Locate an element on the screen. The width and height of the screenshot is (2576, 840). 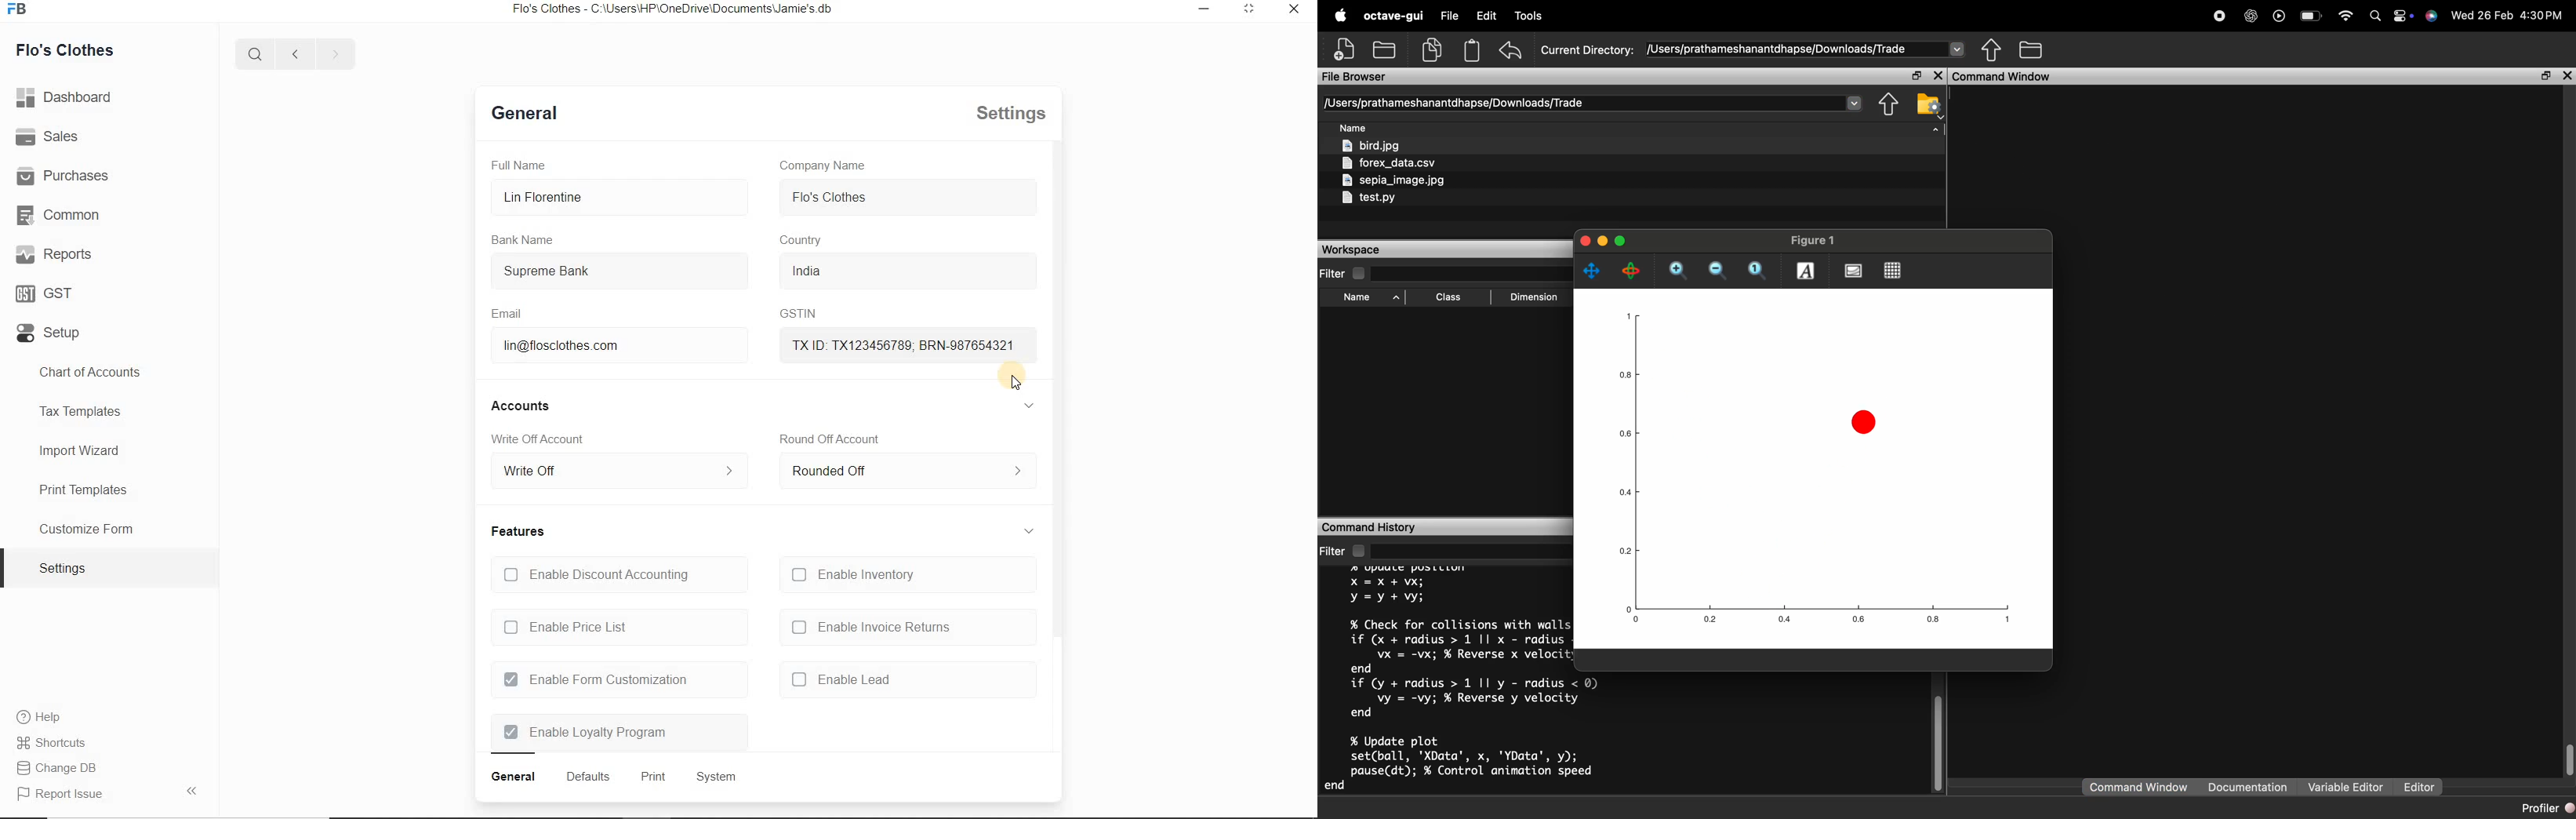
country is located at coordinates (803, 241).